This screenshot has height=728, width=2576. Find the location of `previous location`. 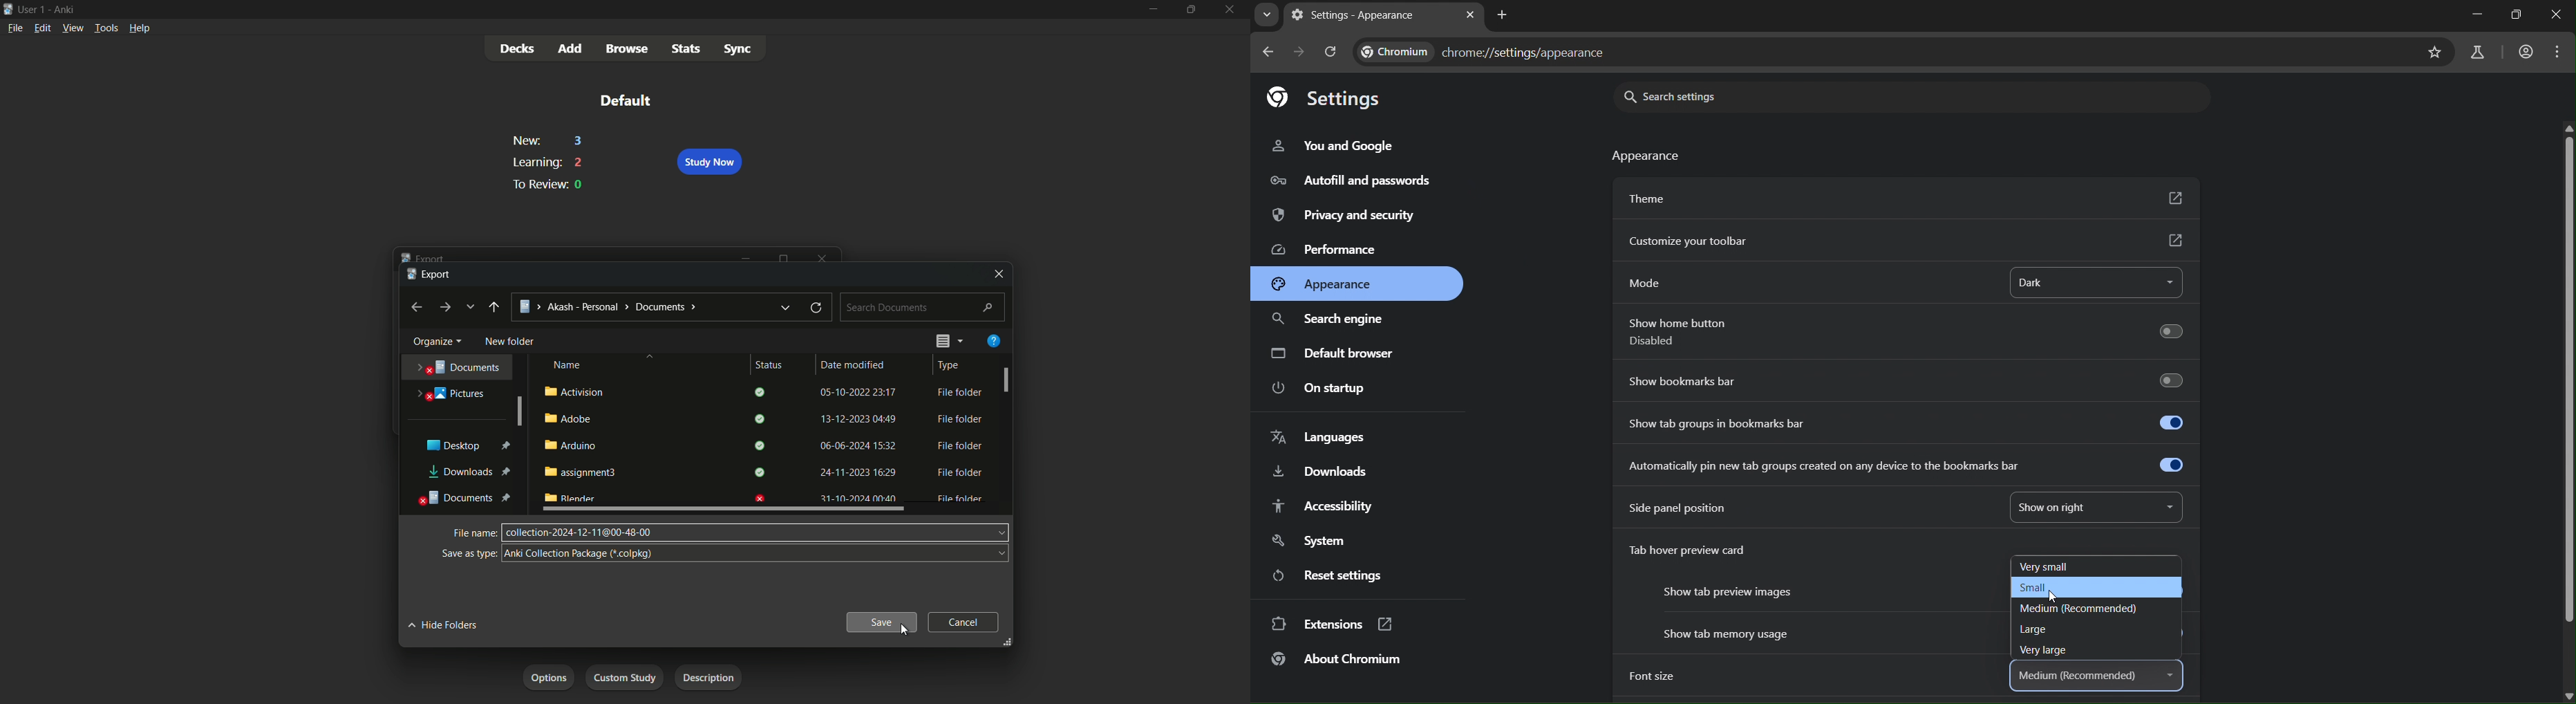

previous location is located at coordinates (787, 308).